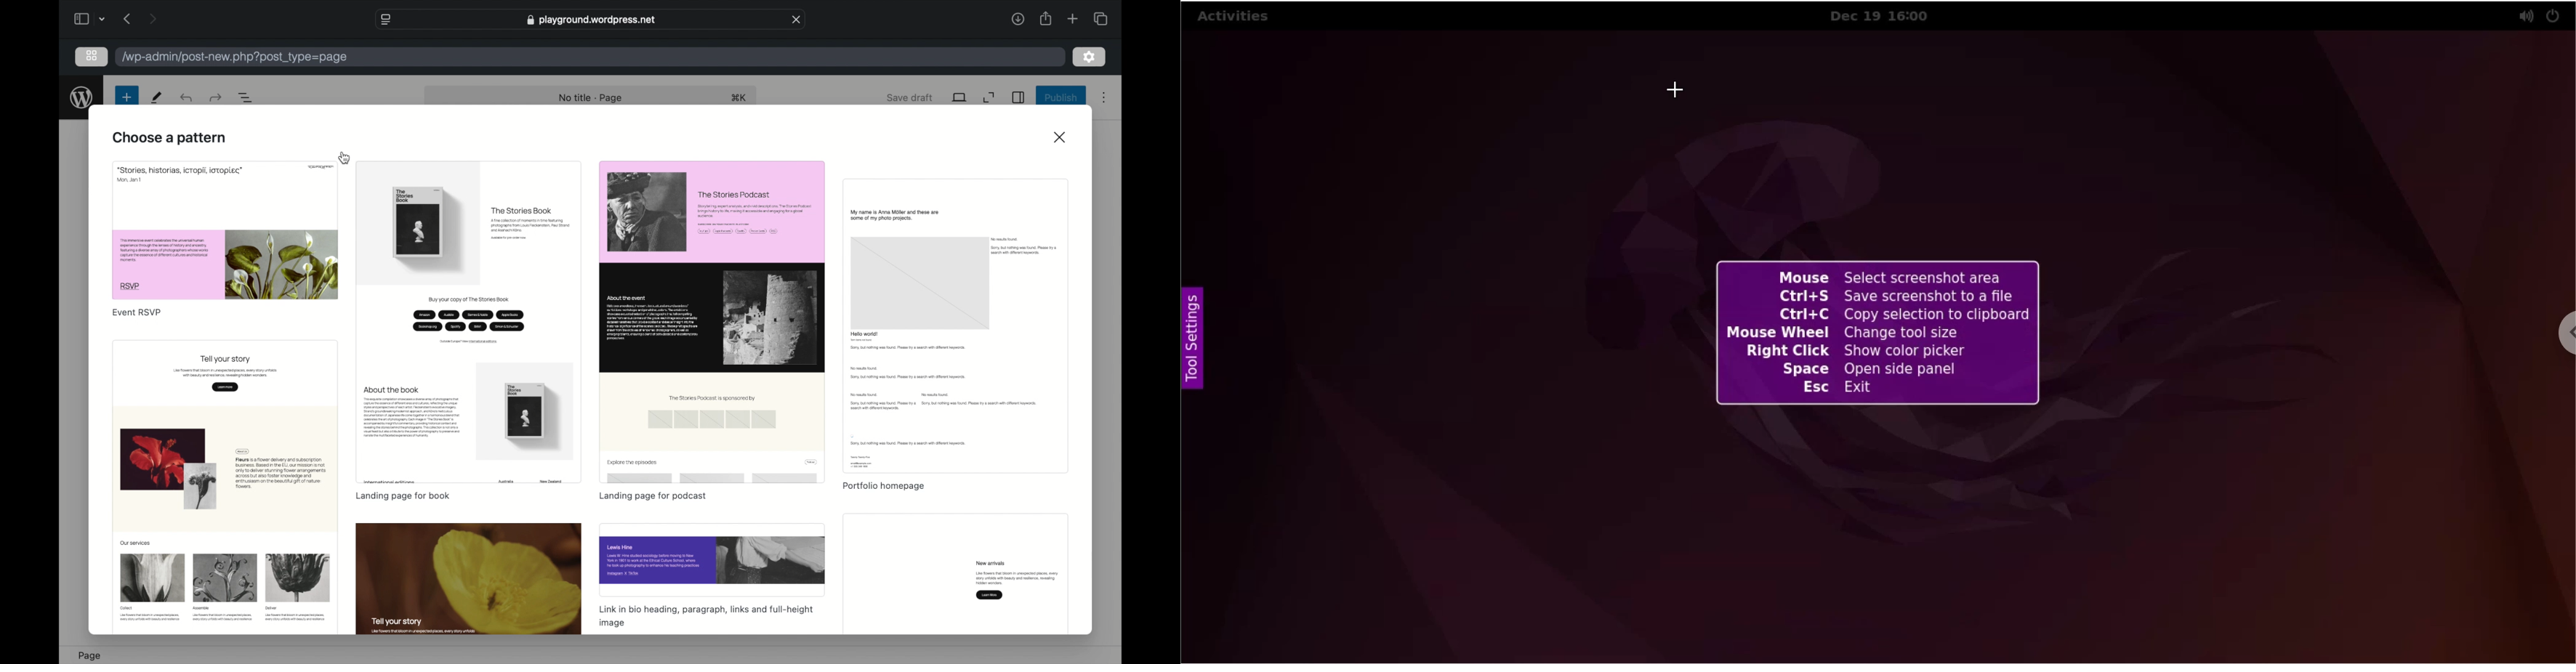 The image size is (2576, 672). I want to click on sidebar, so click(1020, 97).